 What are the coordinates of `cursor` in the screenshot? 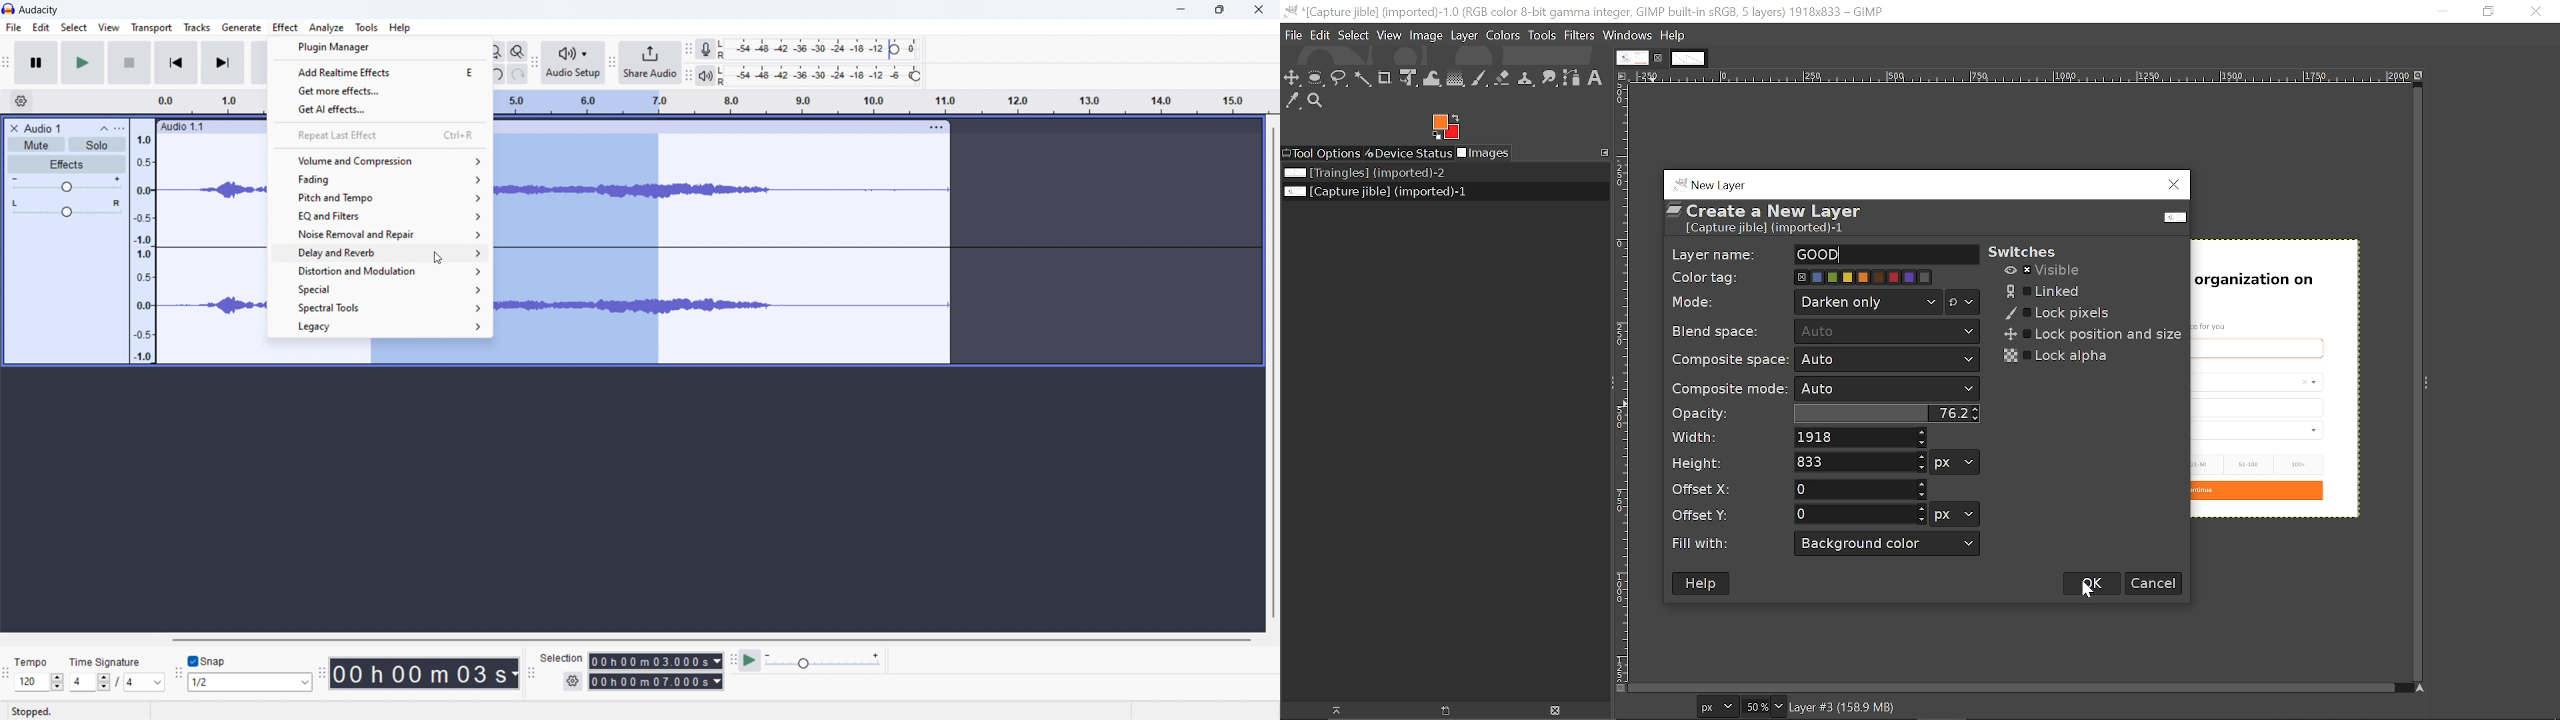 It's located at (437, 257).